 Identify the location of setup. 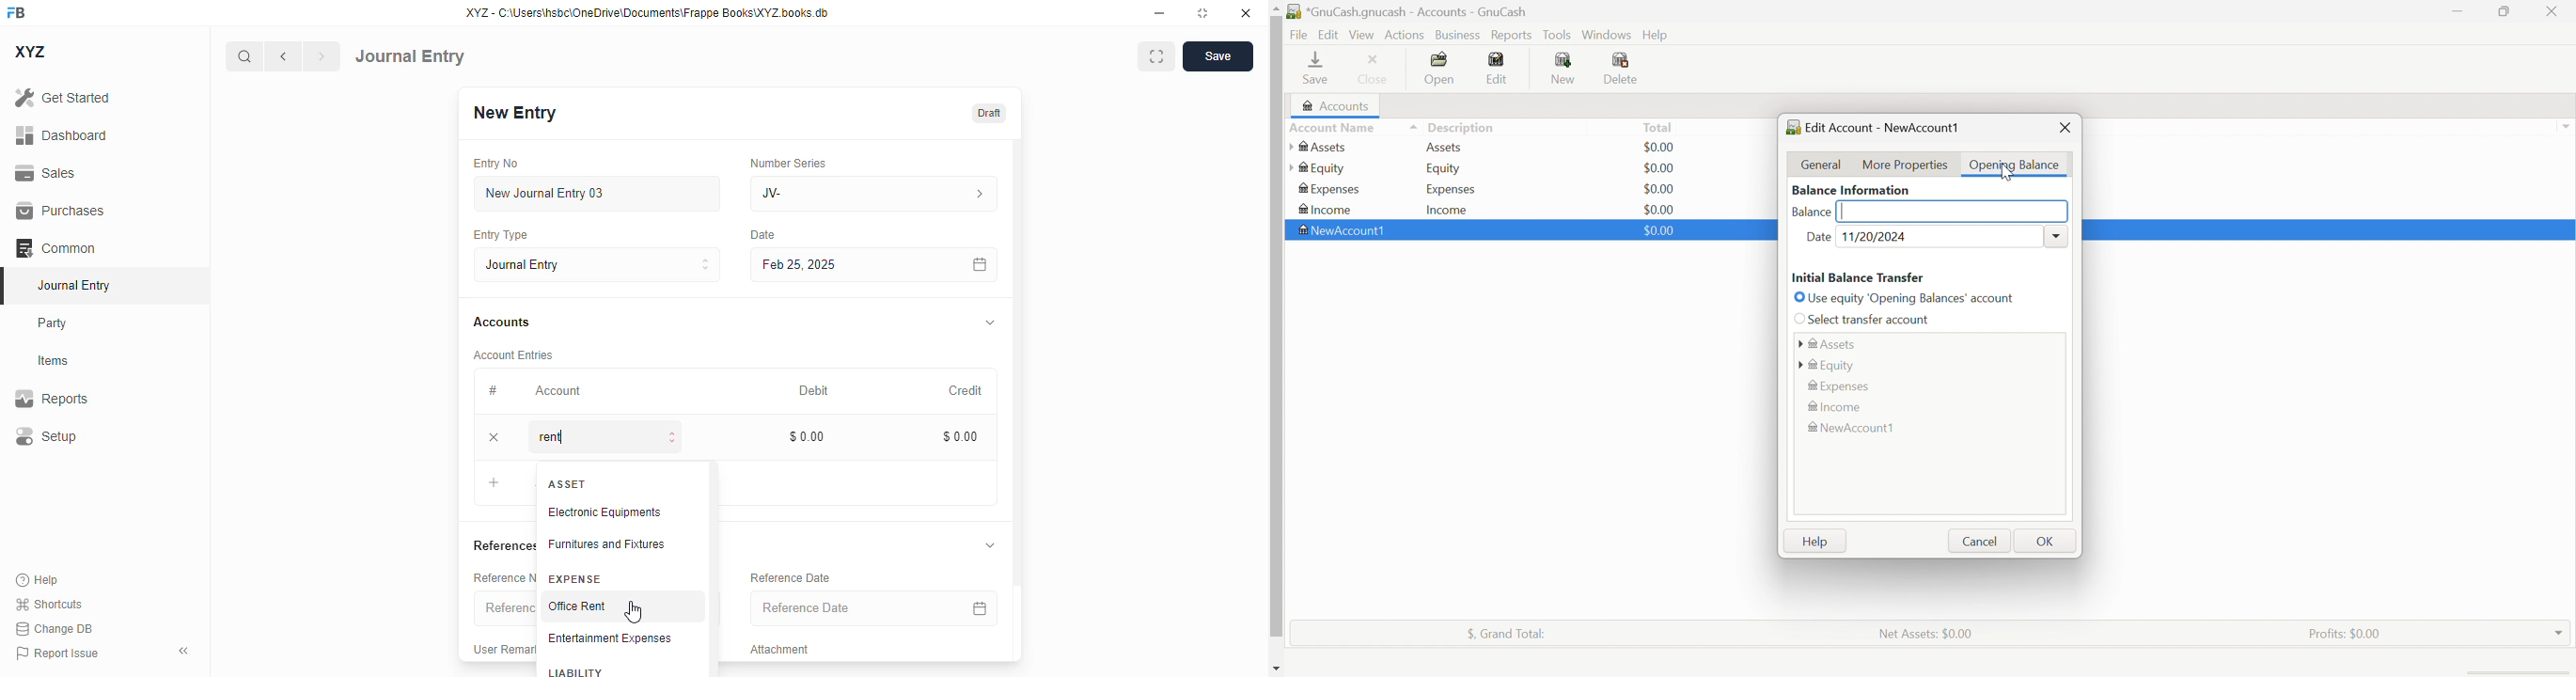
(45, 435).